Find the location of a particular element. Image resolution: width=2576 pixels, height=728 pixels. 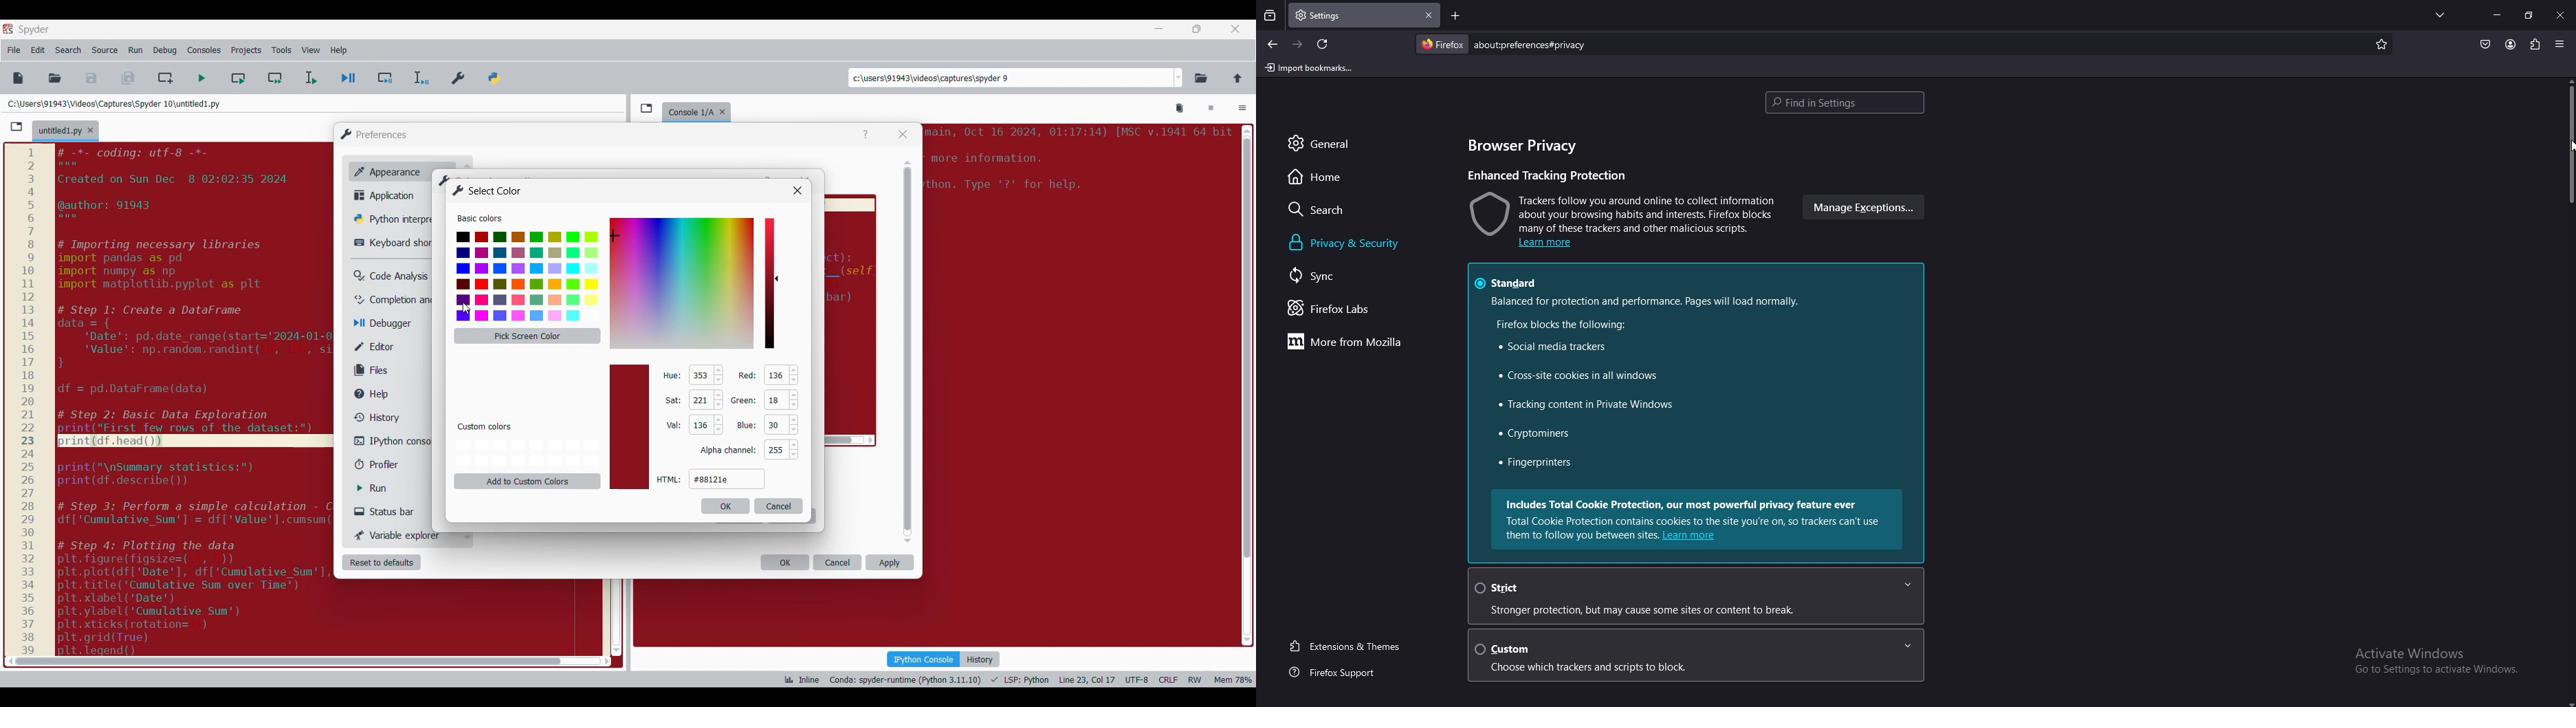

Profiler is located at coordinates (389, 465).